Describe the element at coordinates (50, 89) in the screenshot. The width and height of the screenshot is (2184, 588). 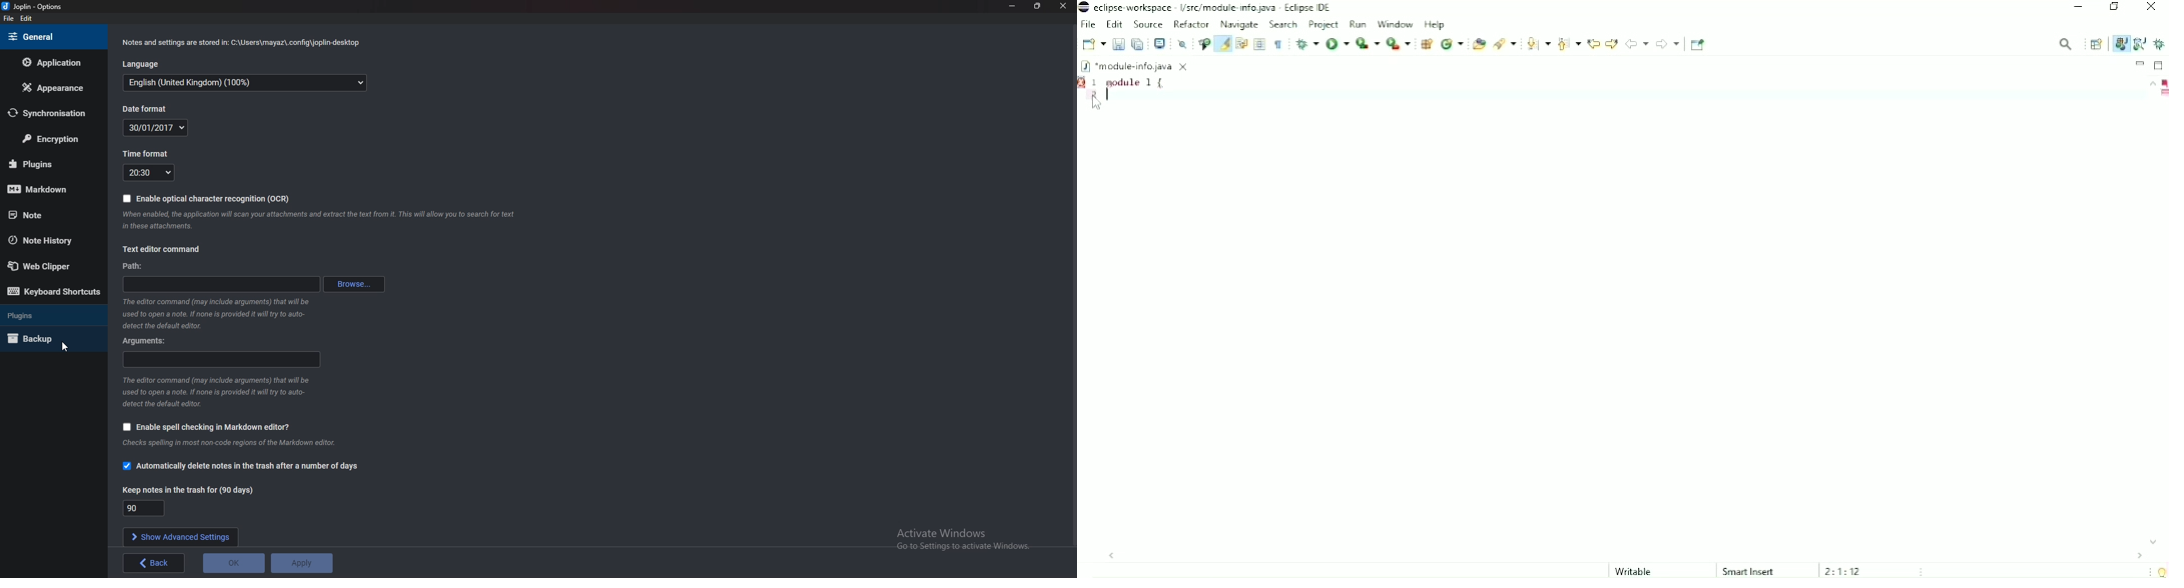
I see `Appearance` at that location.